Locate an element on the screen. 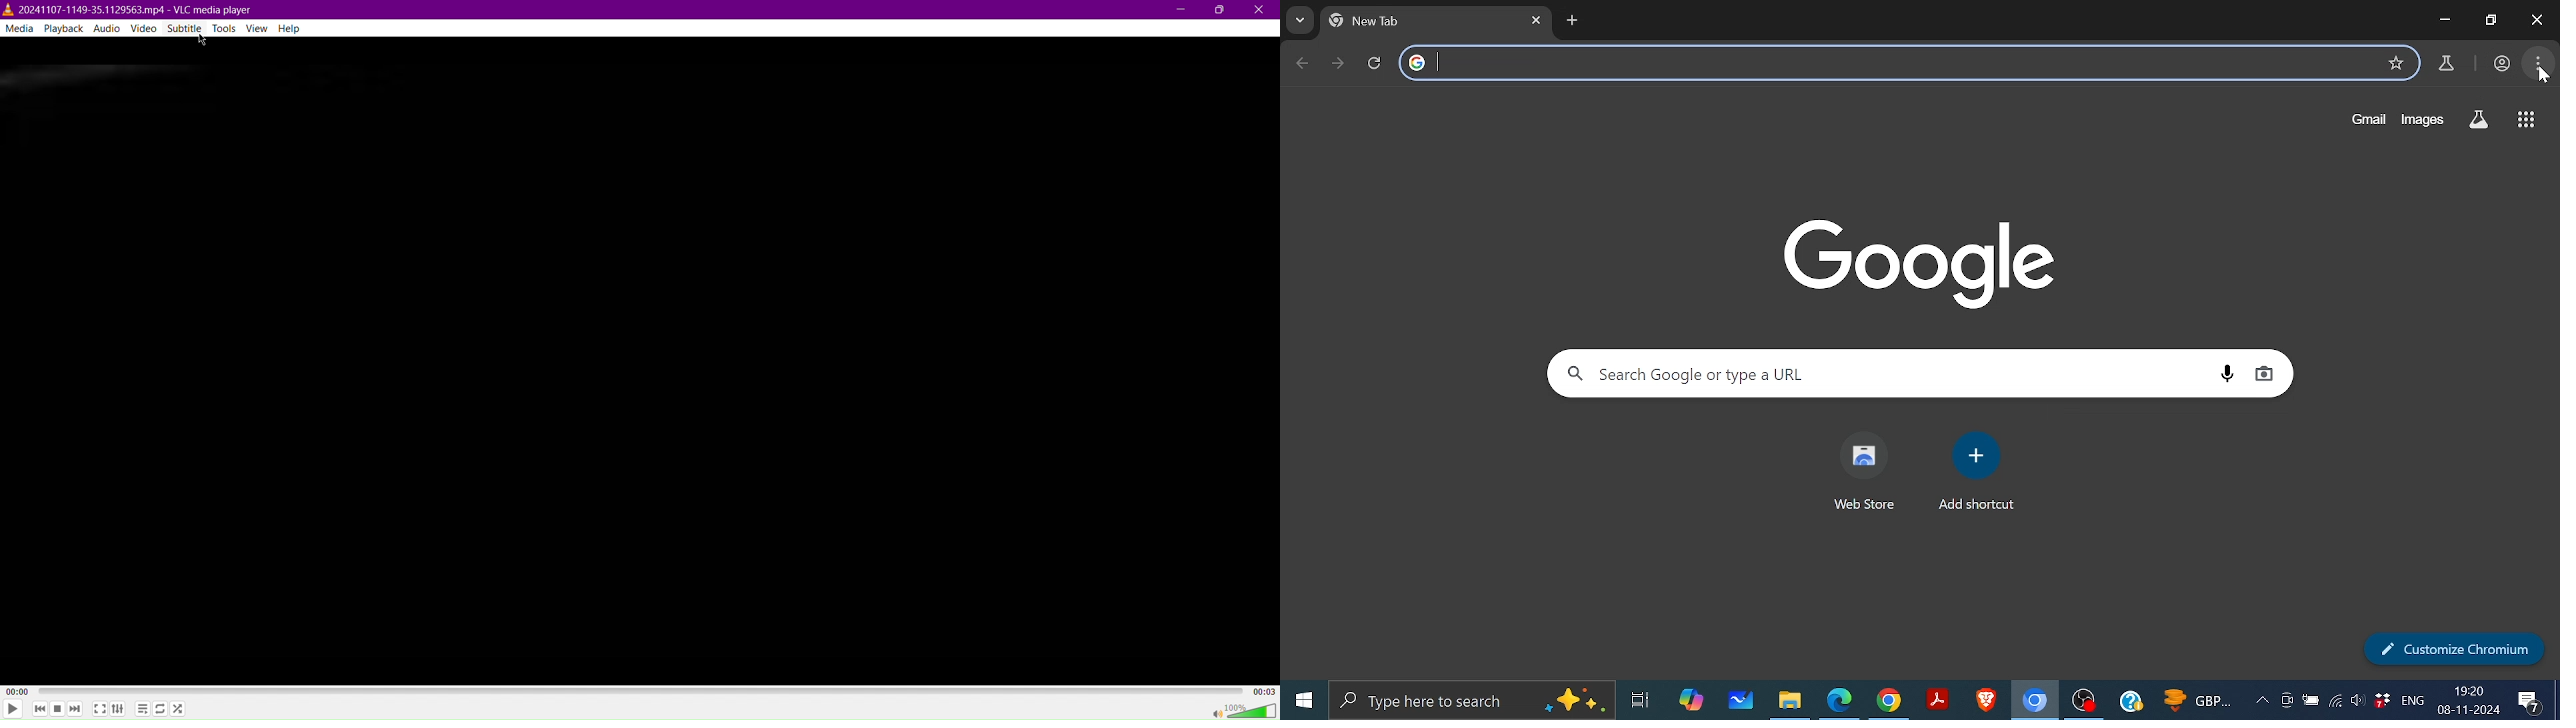 This screenshot has width=2576, height=728. Images is located at coordinates (2425, 120).